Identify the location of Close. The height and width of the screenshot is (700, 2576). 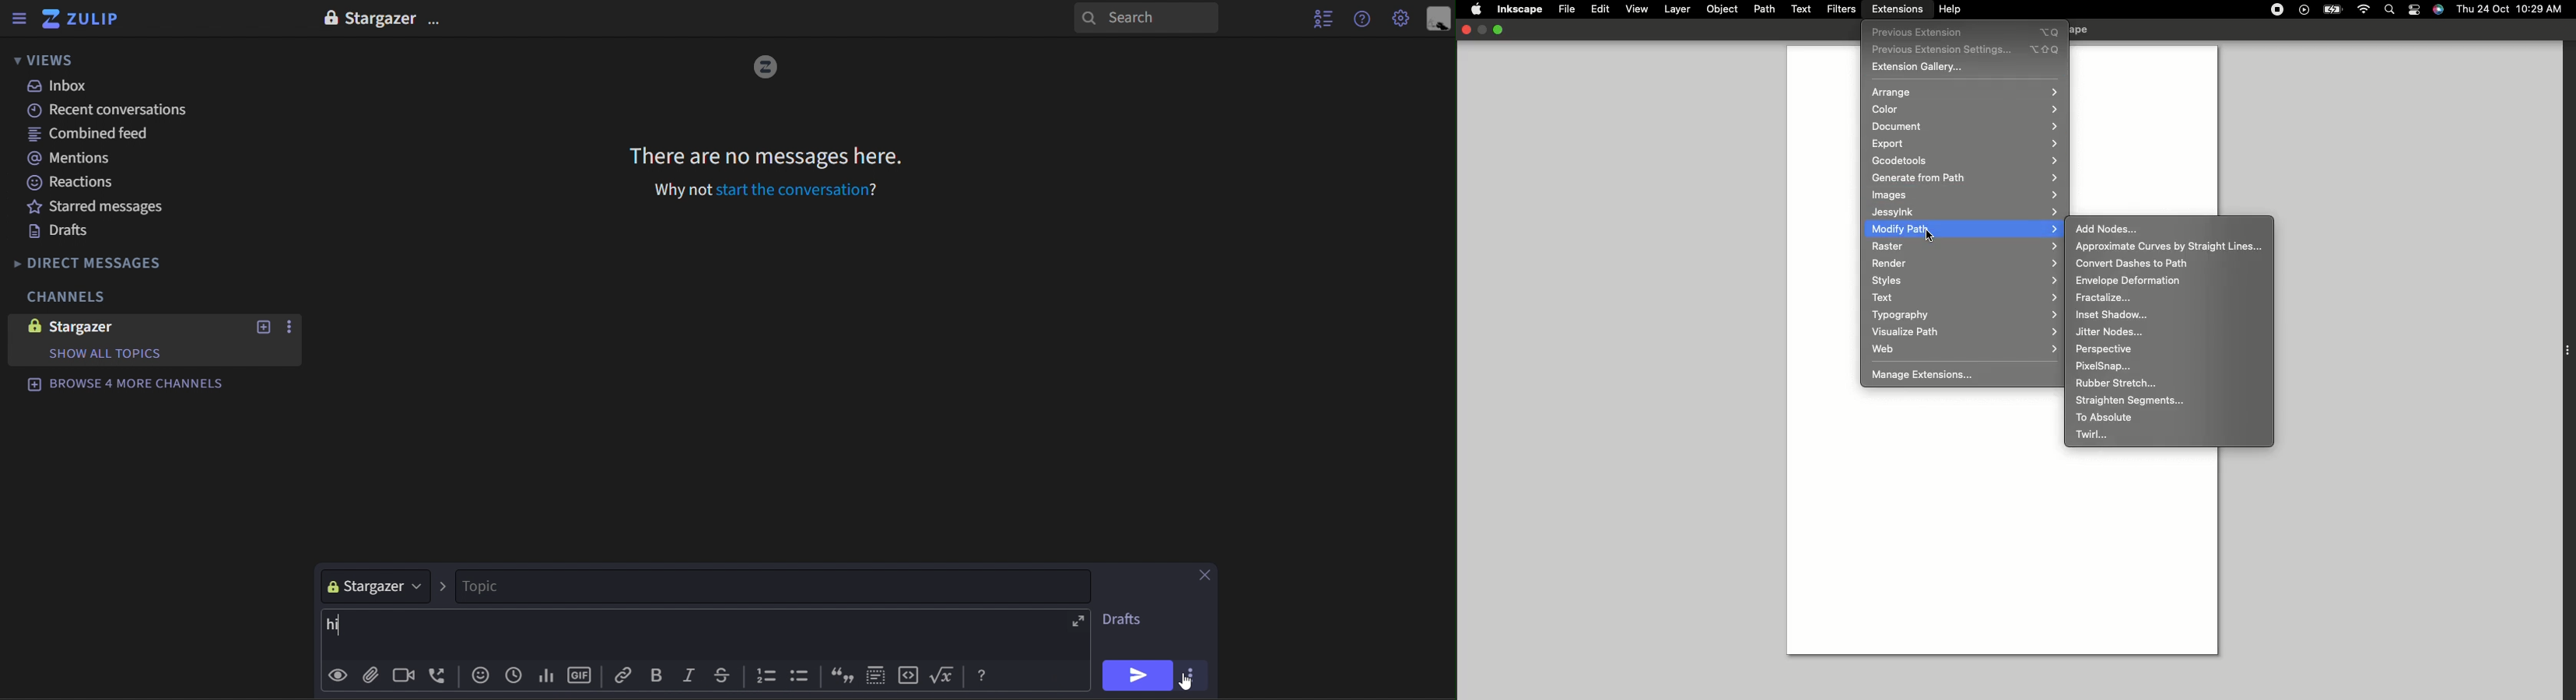
(1468, 31).